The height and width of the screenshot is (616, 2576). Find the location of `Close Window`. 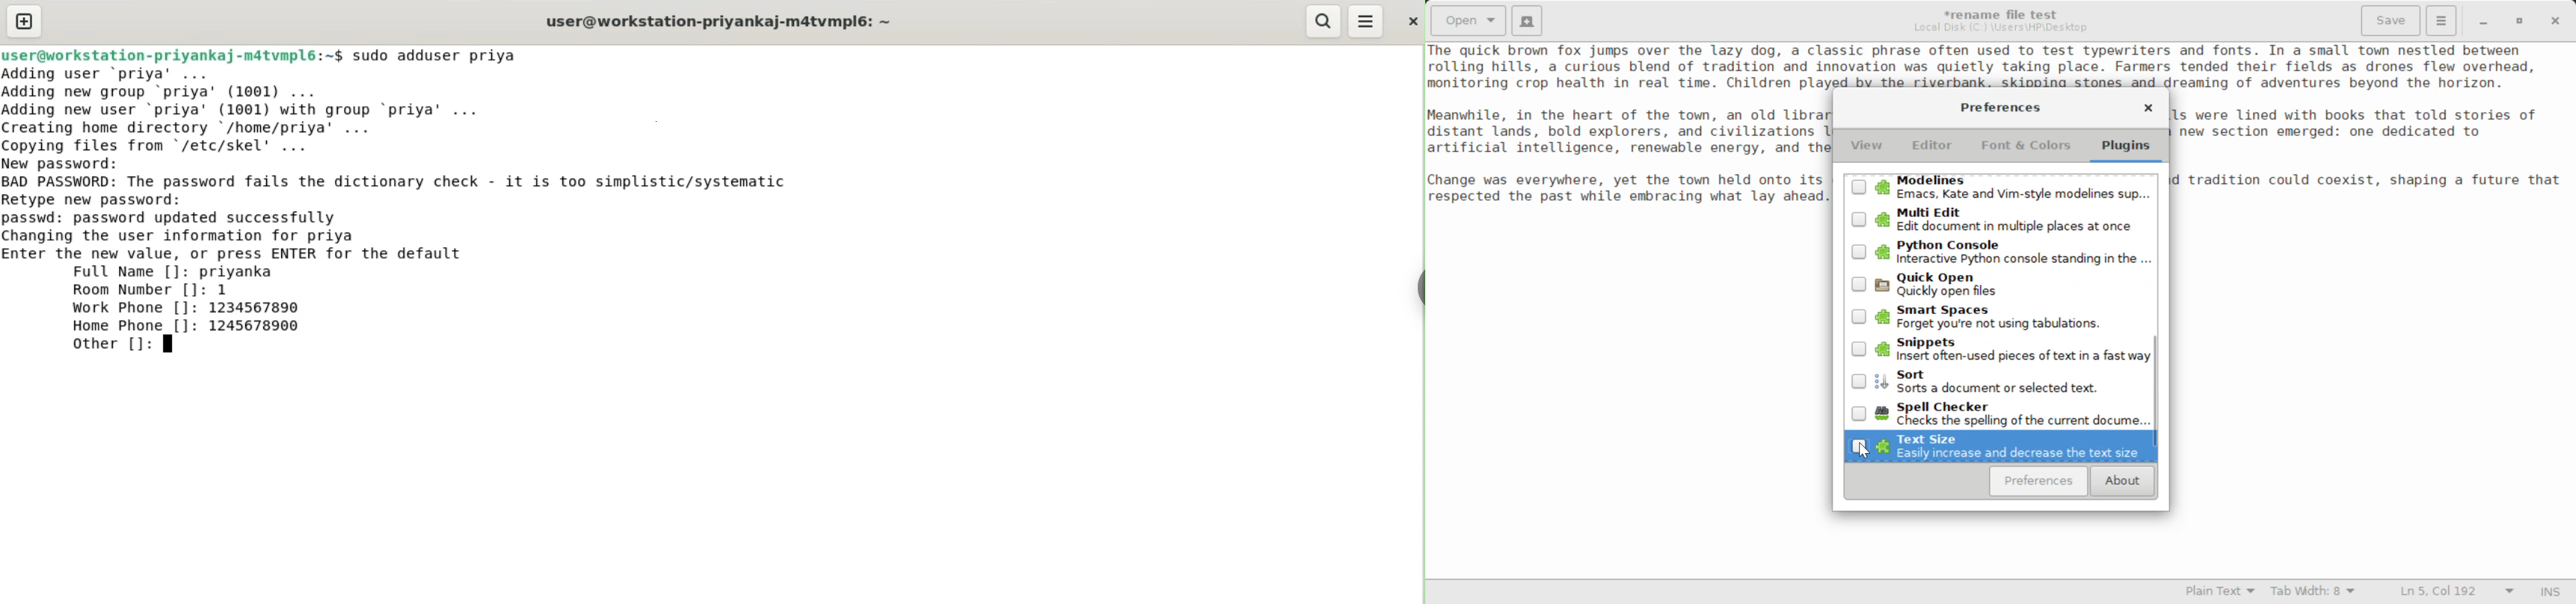

Close Window is located at coordinates (2148, 110).